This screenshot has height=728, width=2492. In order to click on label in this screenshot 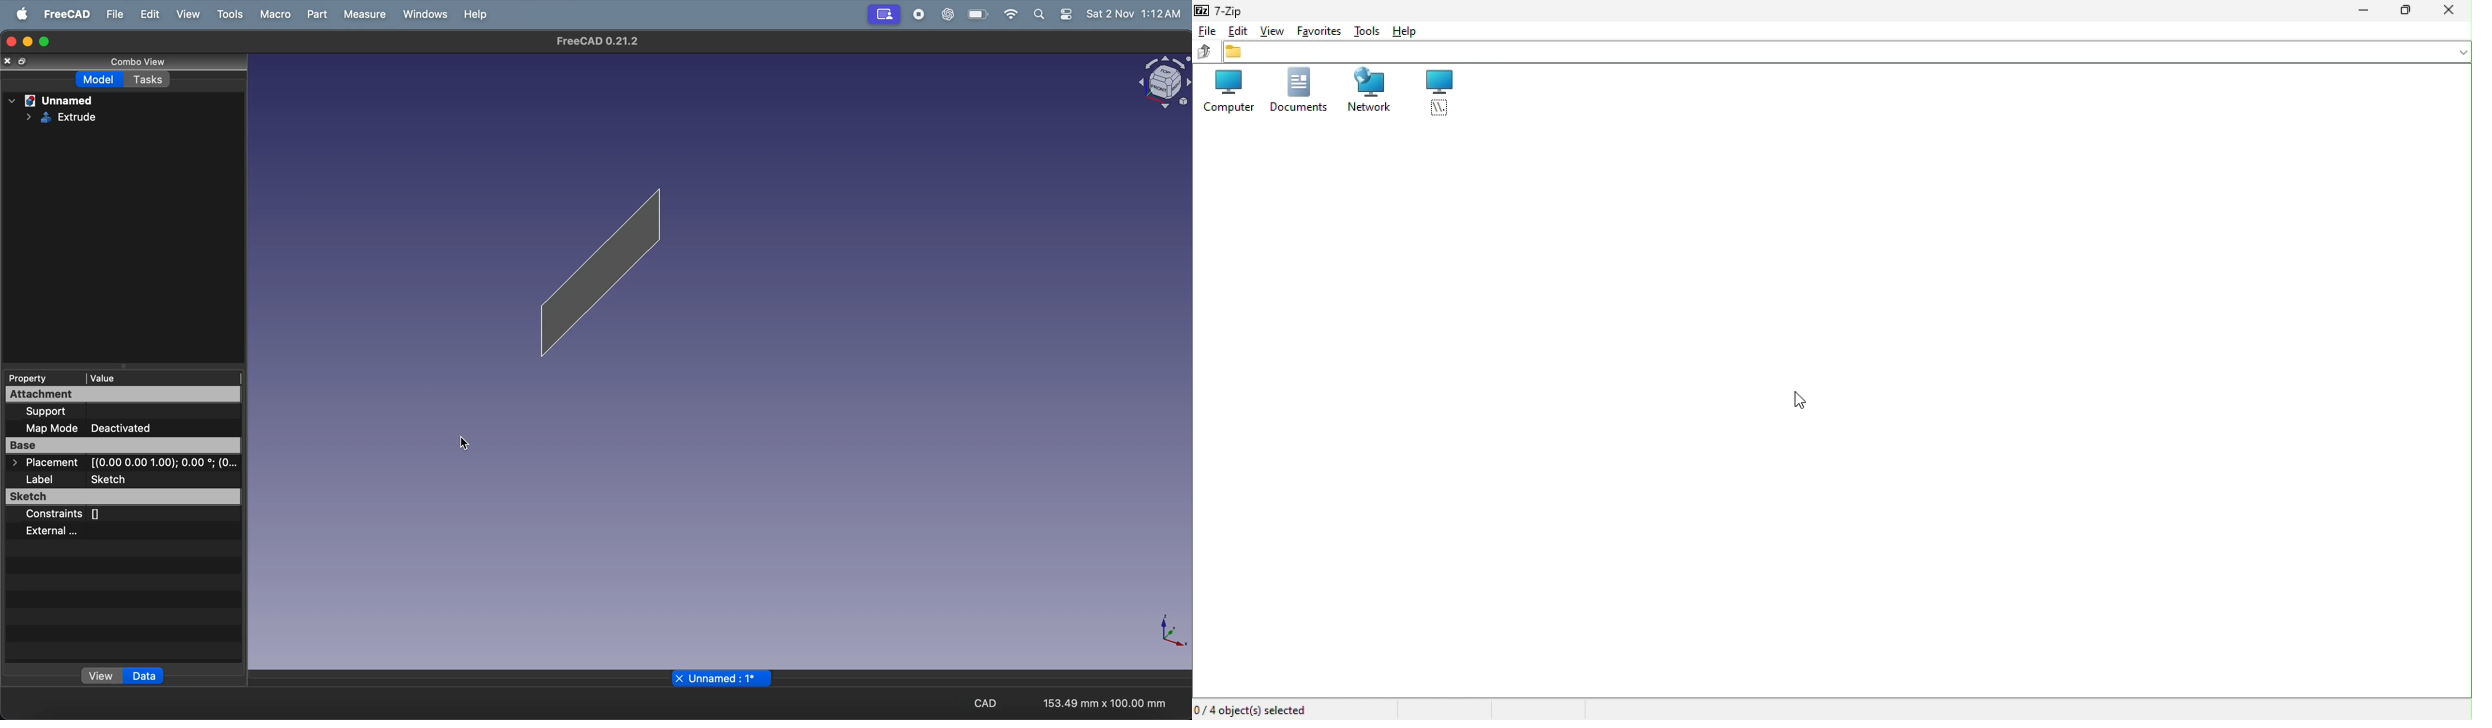, I will do `click(39, 479)`.